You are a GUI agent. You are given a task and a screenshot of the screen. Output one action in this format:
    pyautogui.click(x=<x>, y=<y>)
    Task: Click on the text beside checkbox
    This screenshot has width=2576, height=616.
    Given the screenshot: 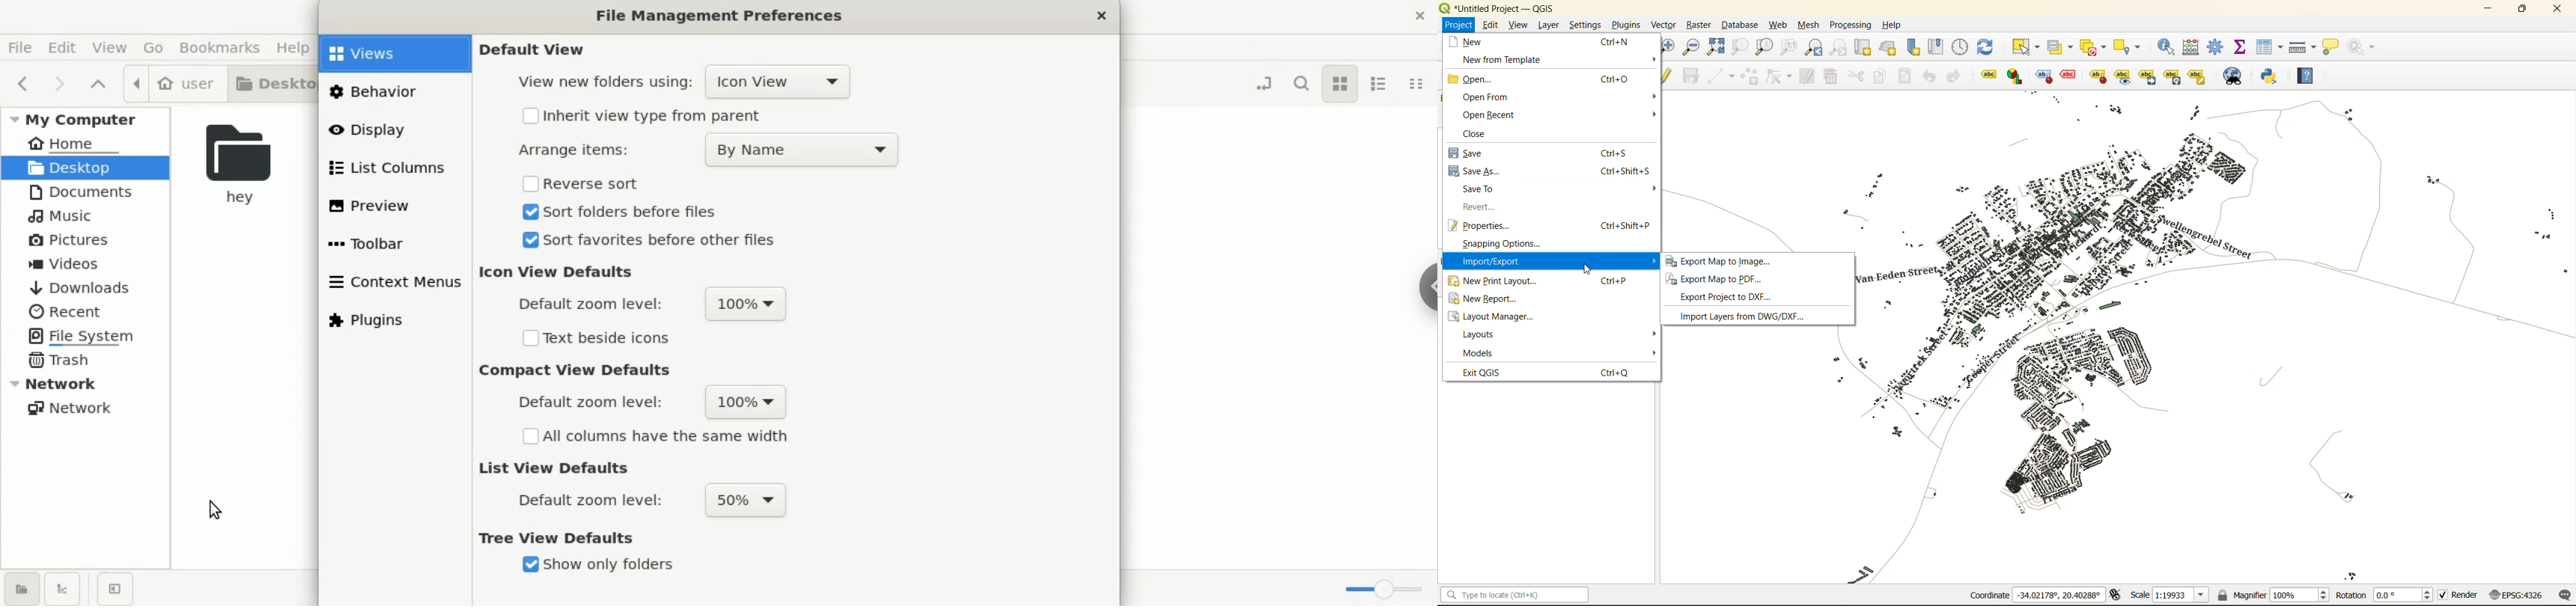 What is the action you would take?
    pyautogui.click(x=608, y=339)
    